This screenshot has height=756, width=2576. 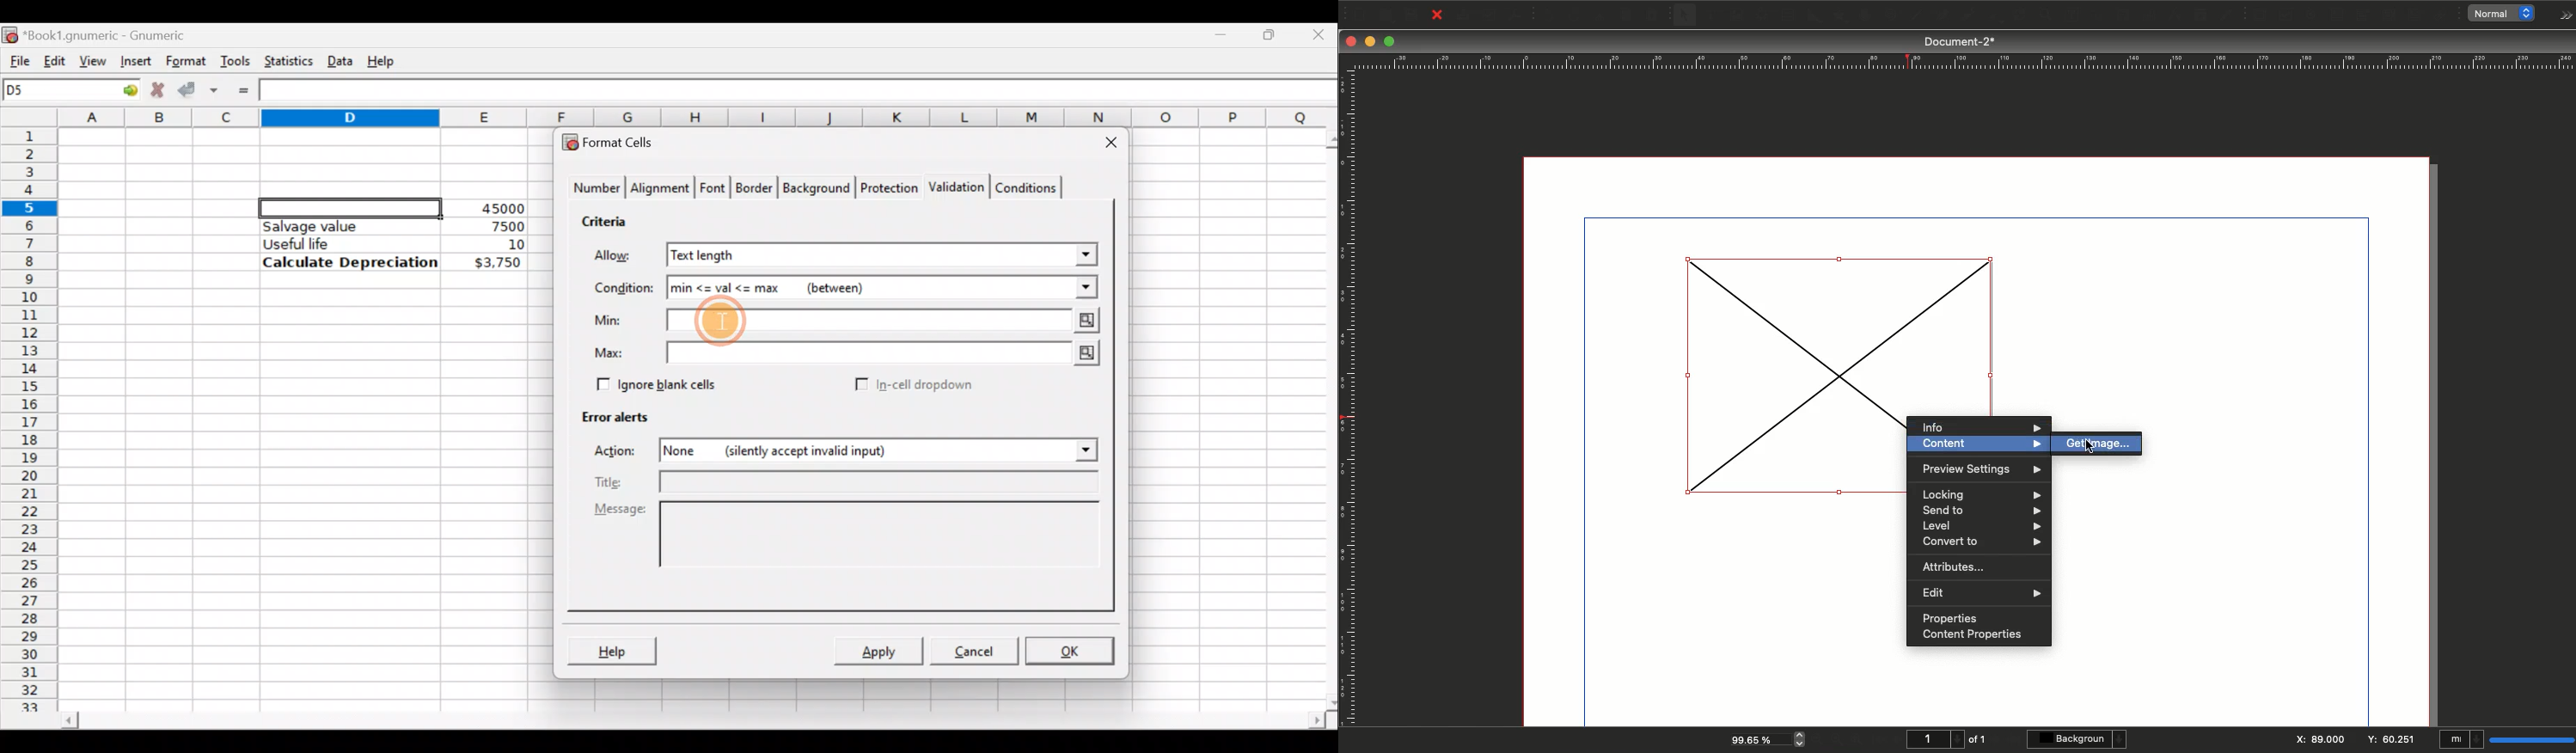 What do you see at coordinates (1940, 16) in the screenshot?
I see `Bézier curve` at bounding box center [1940, 16].